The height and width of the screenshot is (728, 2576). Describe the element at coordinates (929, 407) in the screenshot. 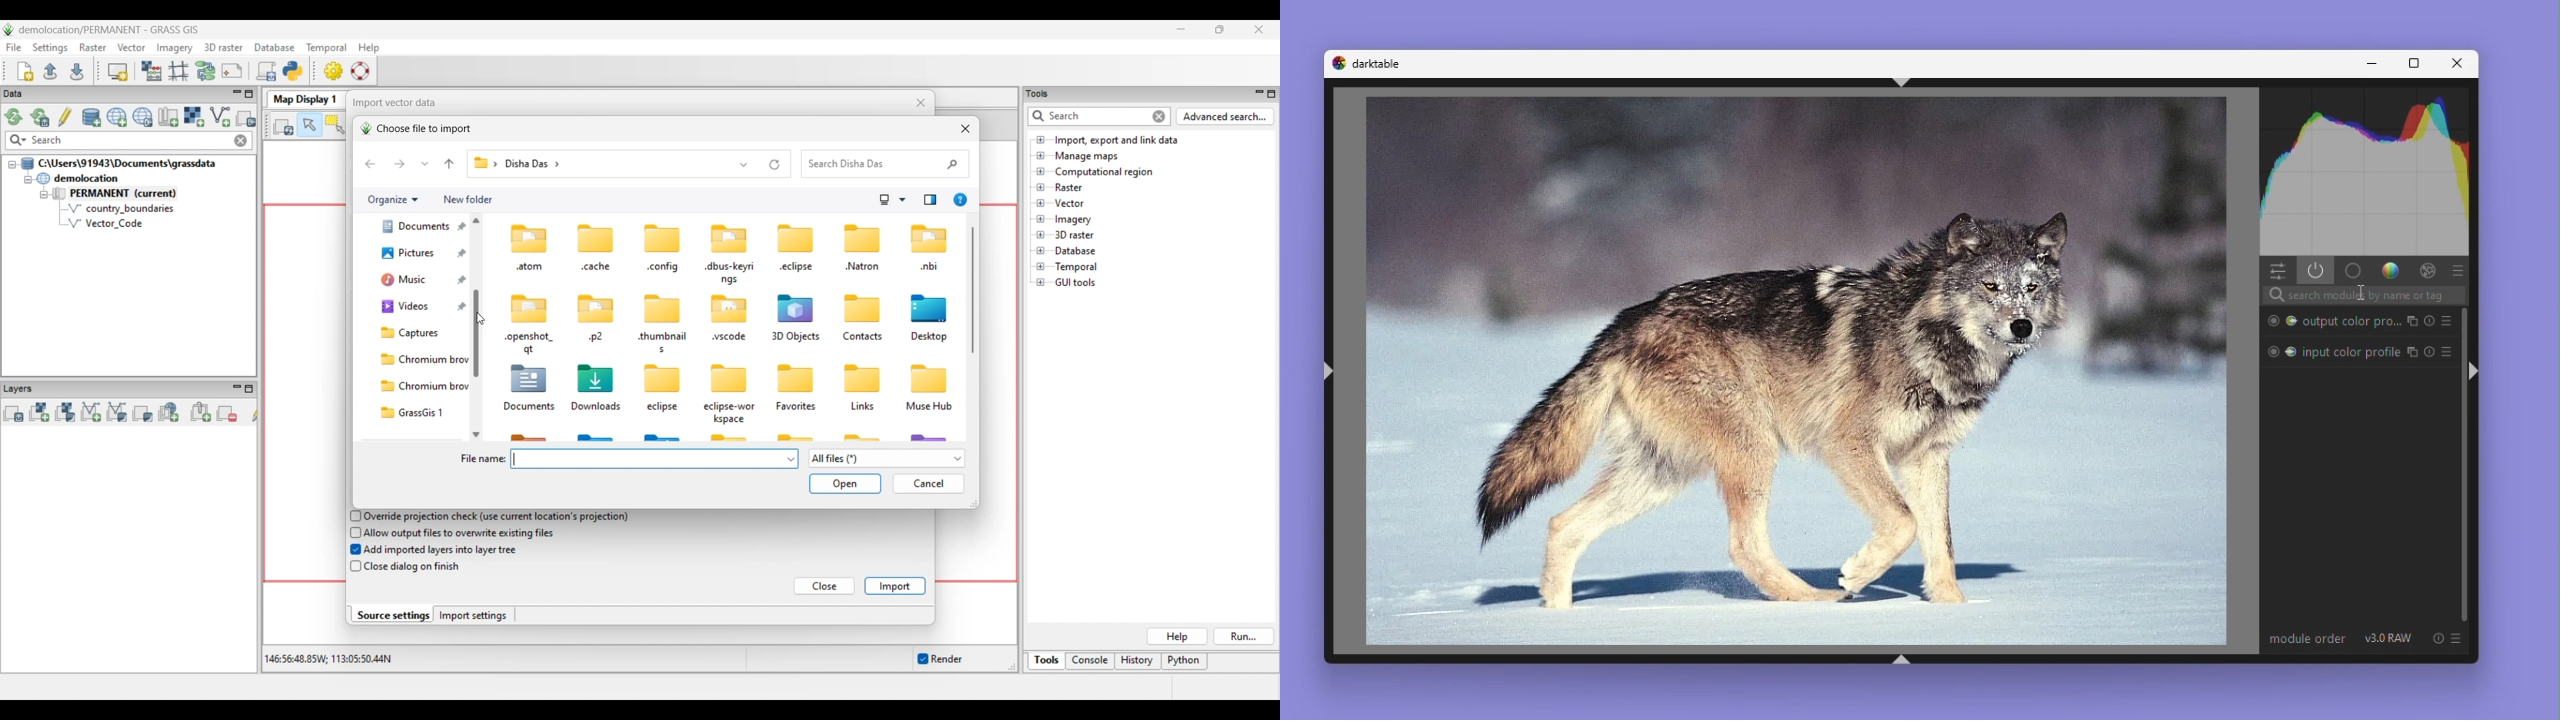

I see `Muse Hub` at that location.